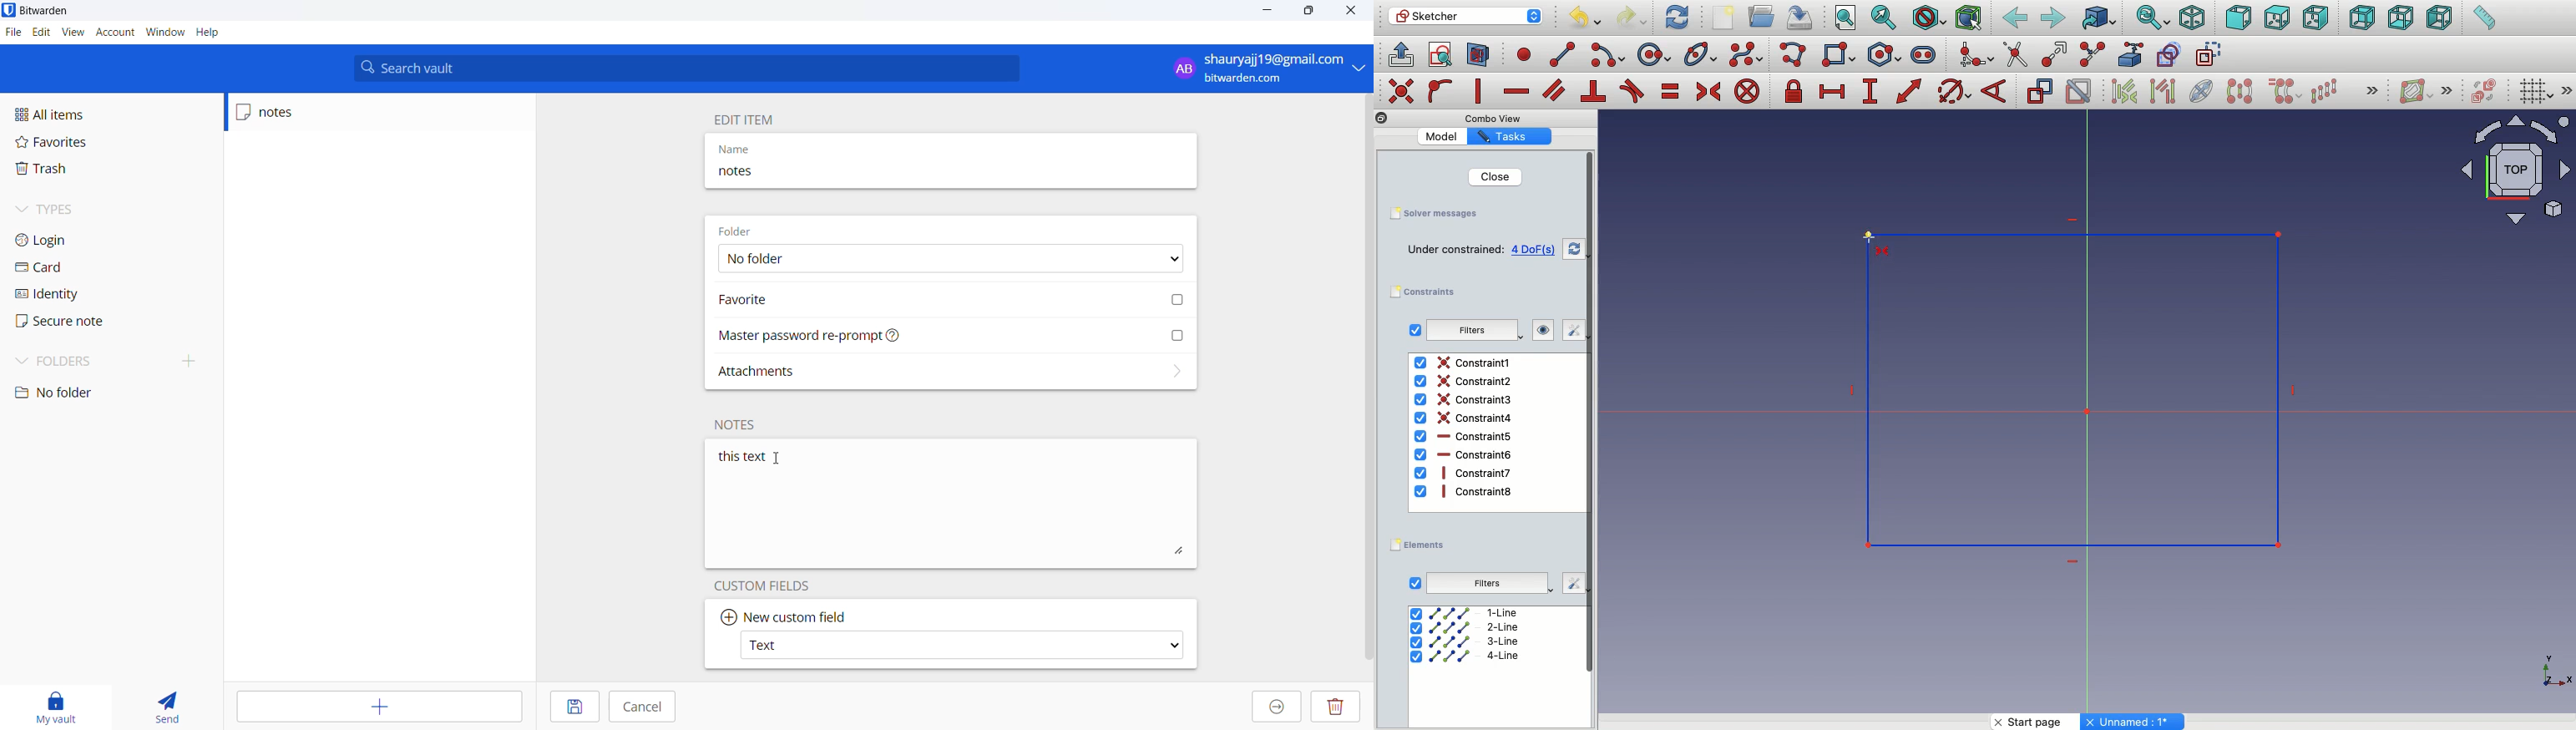  What do you see at coordinates (1264, 12) in the screenshot?
I see `minimize` at bounding box center [1264, 12].